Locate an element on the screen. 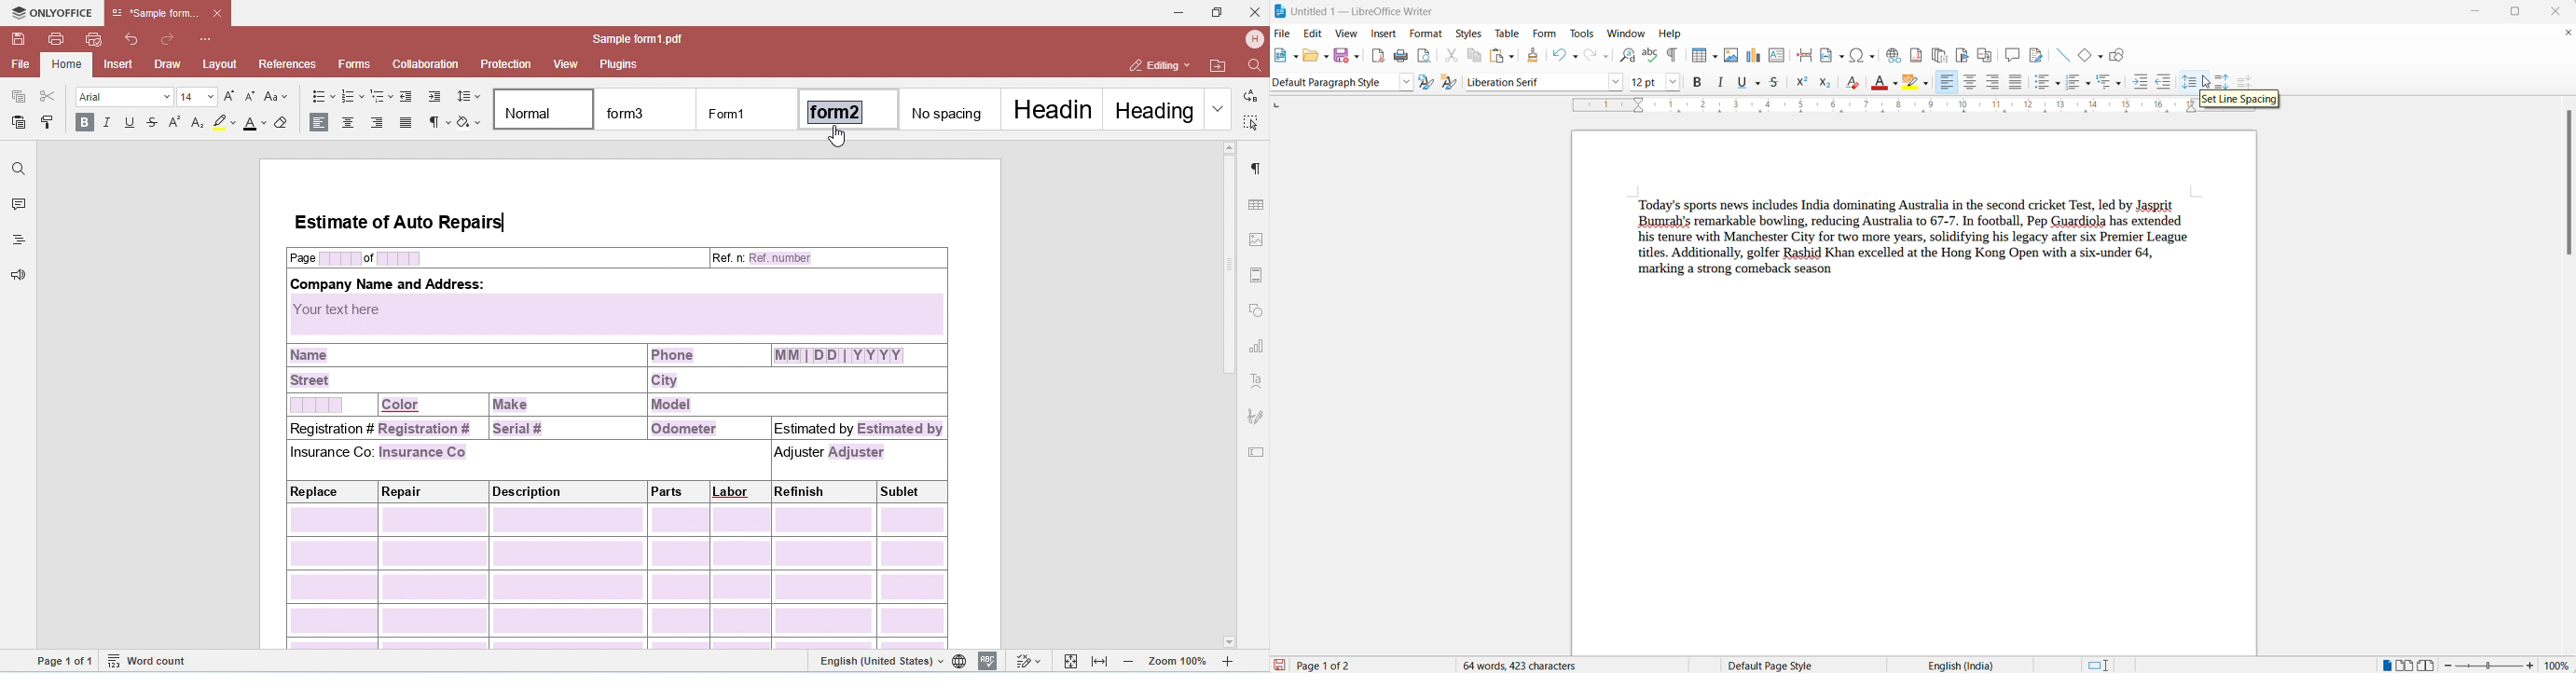 The width and height of the screenshot is (2576, 700). text align right is located at coordinates (1990, 83).